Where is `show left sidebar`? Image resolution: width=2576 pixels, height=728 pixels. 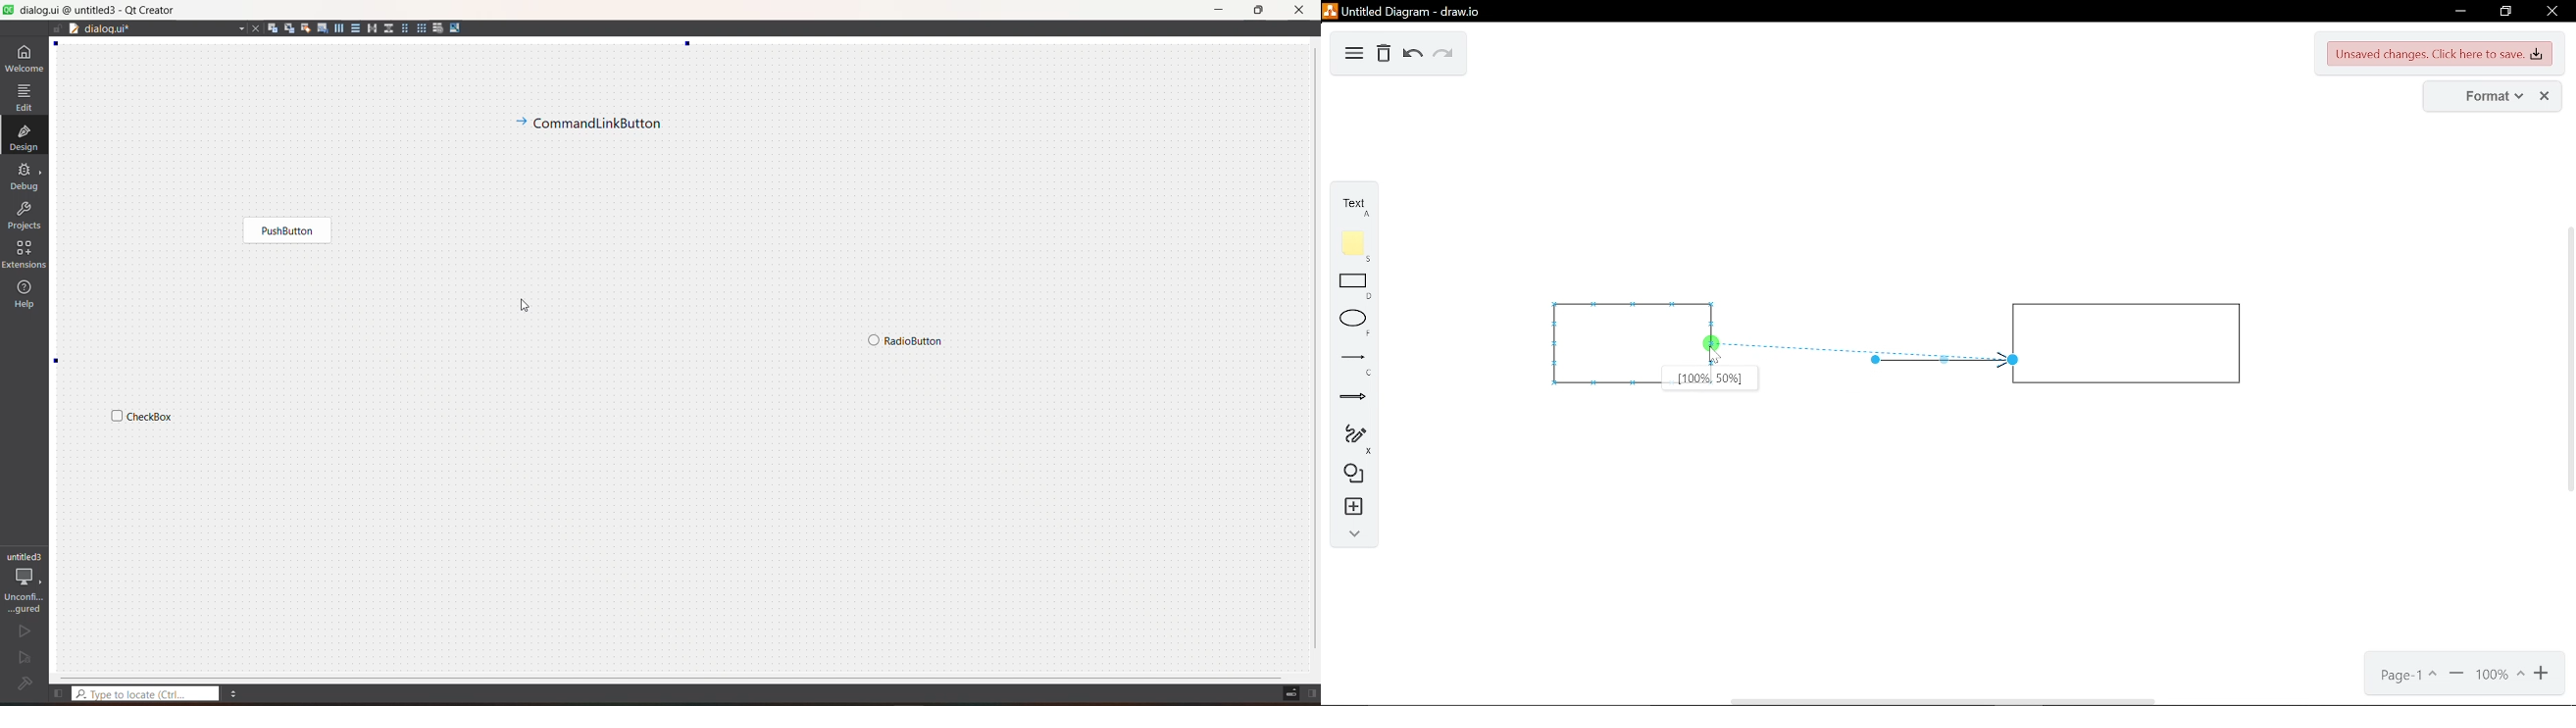
show left sidebar is located at coordinates (60, 694).